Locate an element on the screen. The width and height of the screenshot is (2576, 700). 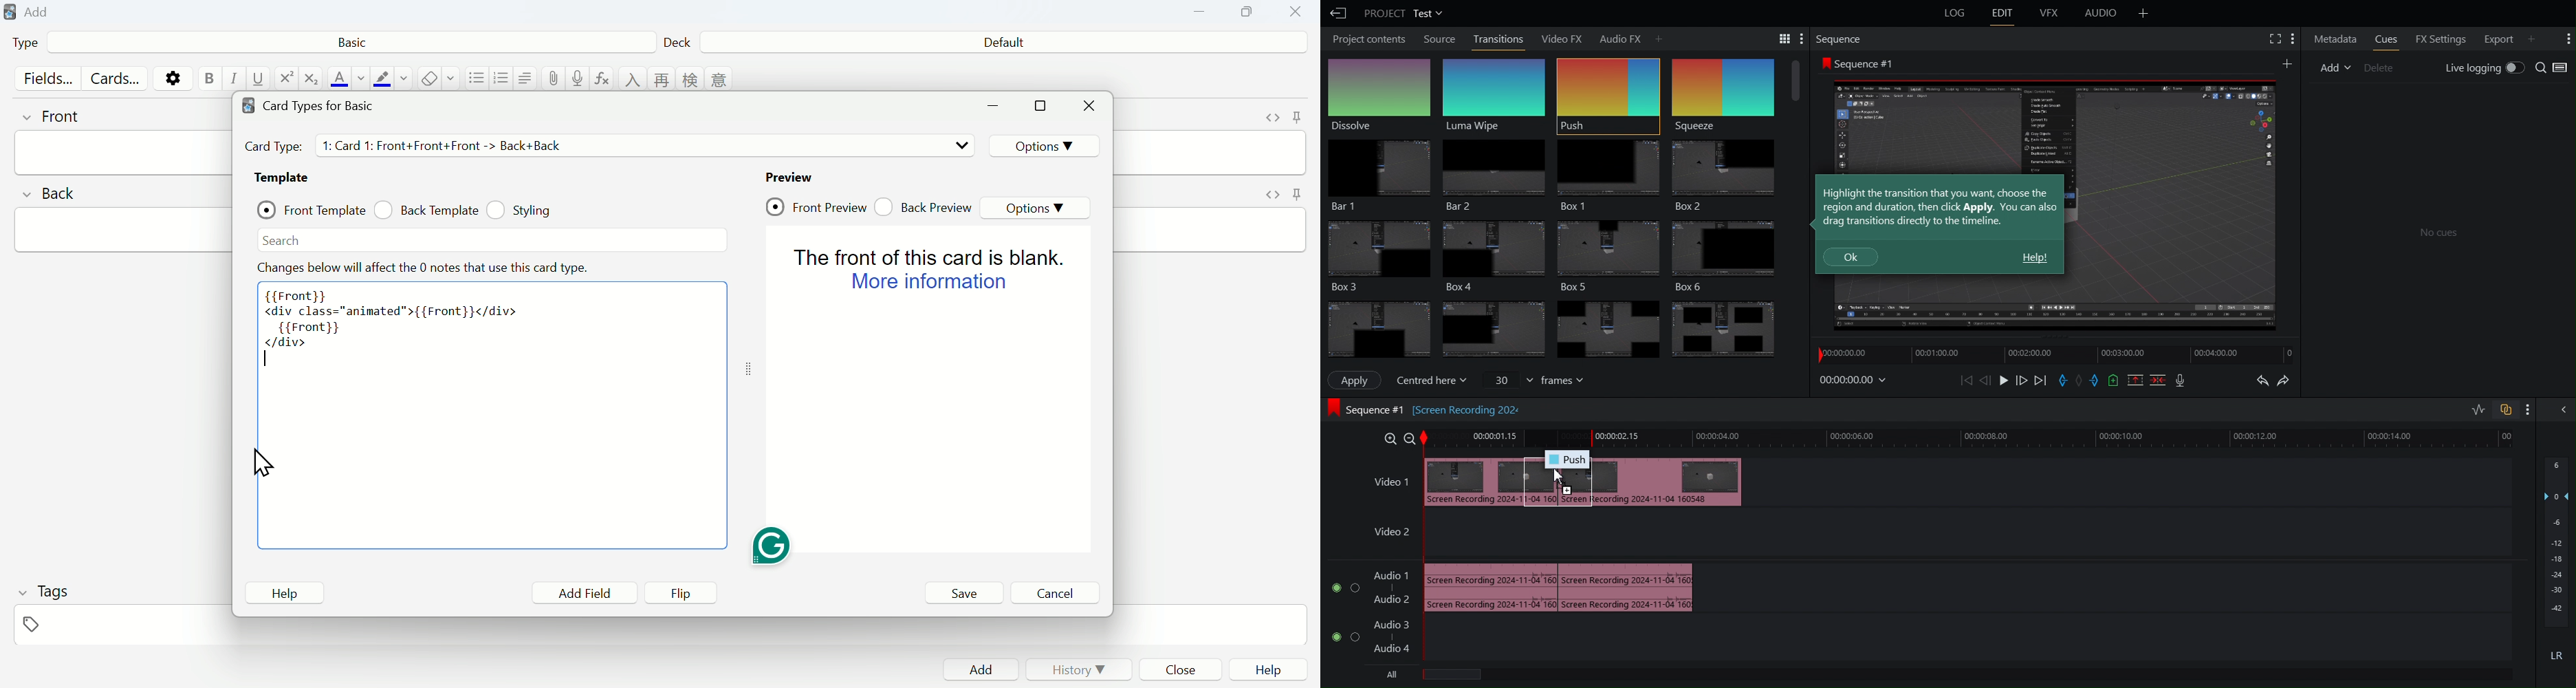
Video 2 is located at coordinates (1386, 535).